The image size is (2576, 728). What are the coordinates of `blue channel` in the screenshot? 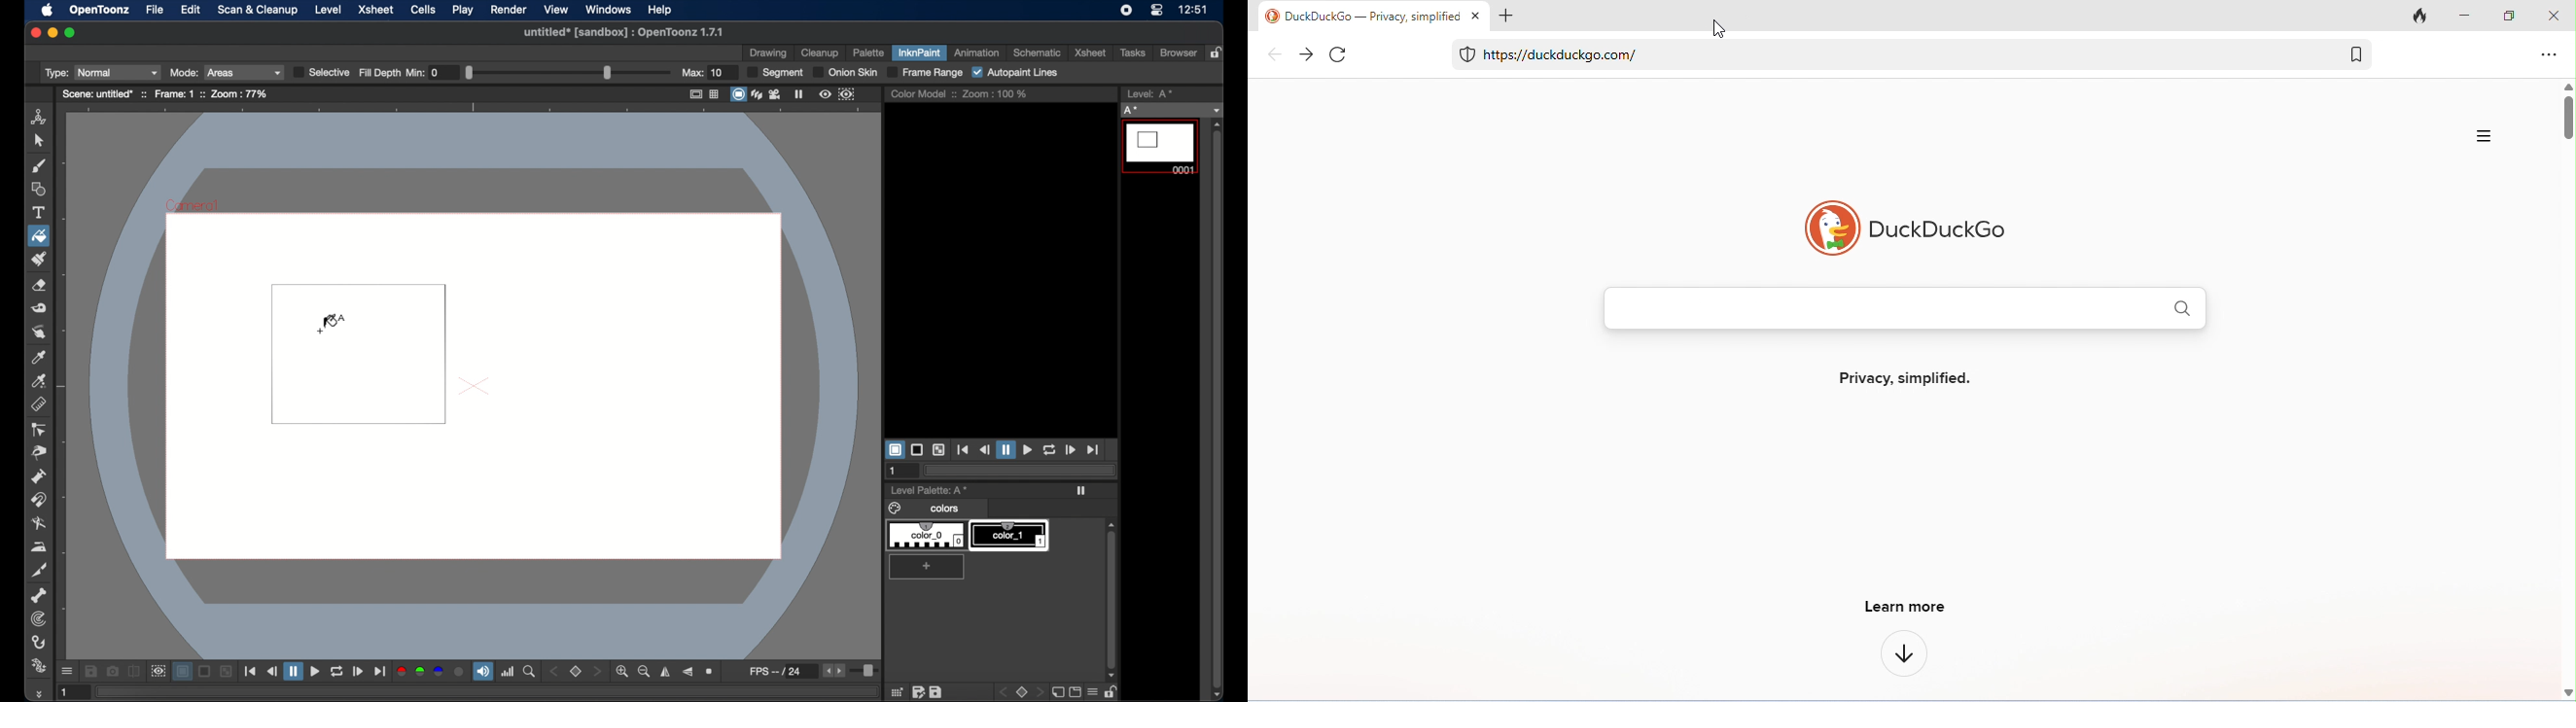 It's located at (438, 671).